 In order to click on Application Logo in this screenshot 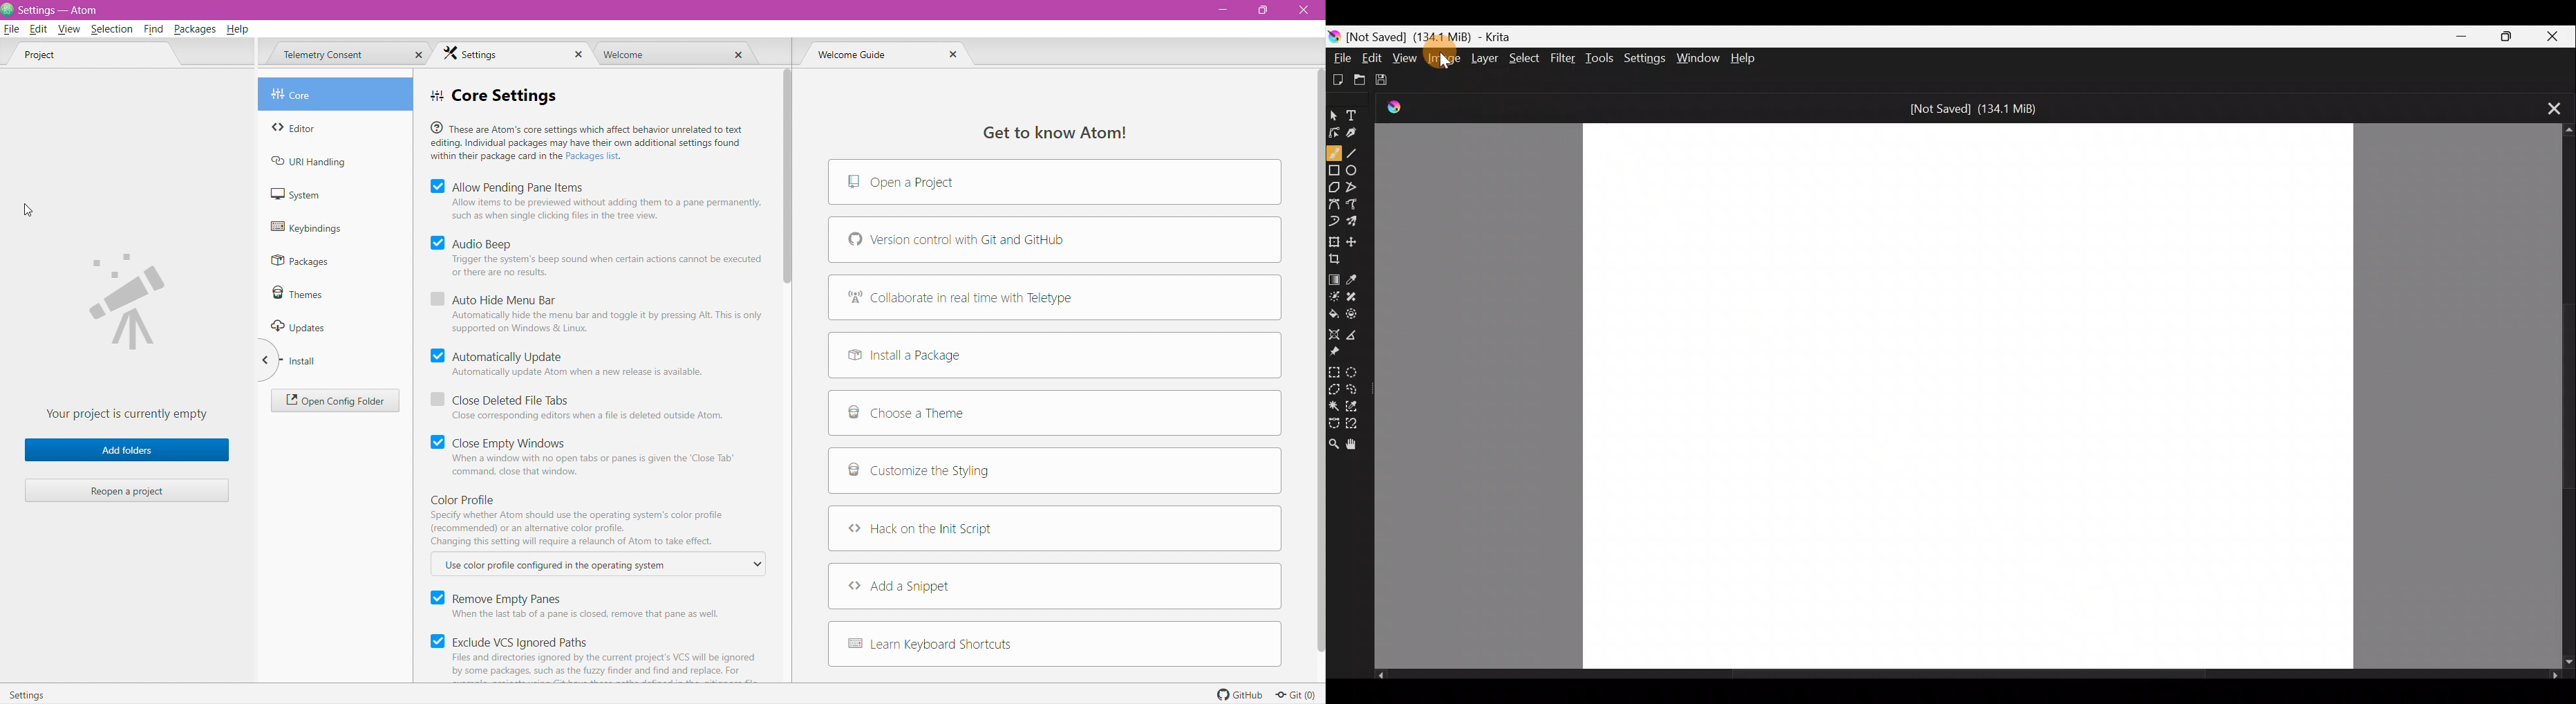, I will do `click(8, 10)`.